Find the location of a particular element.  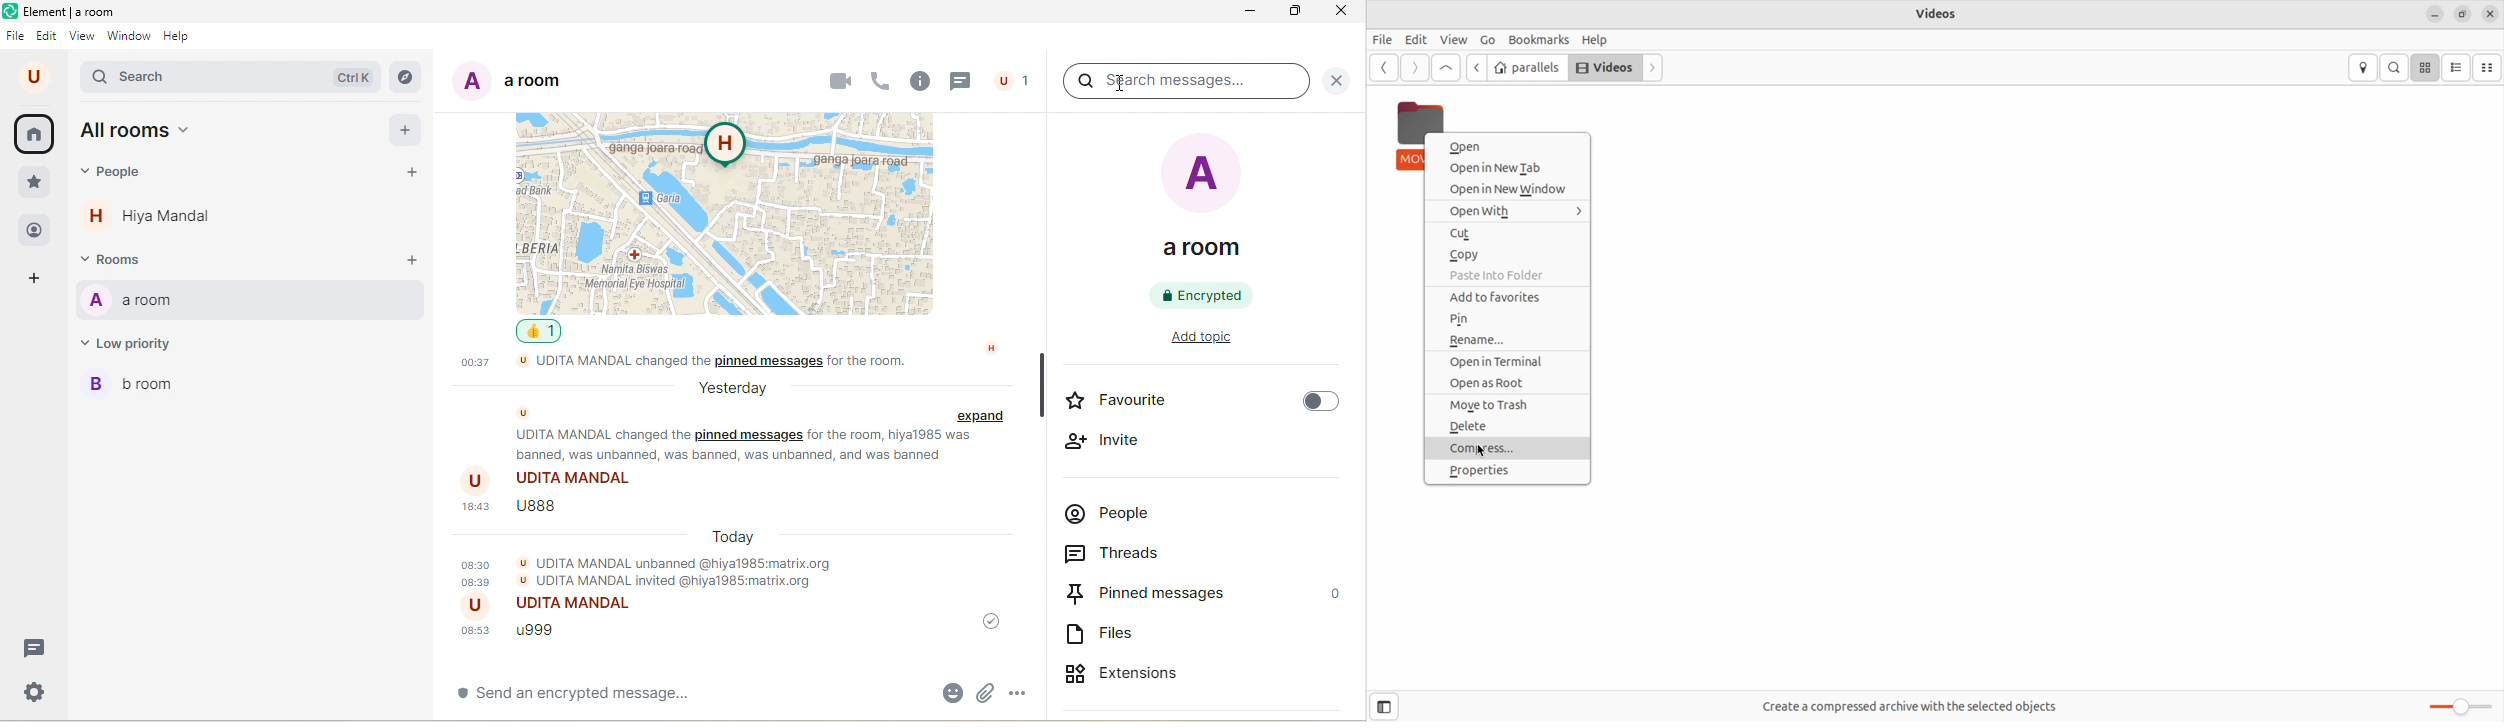

Videos is located at coordinates (1603, 66).